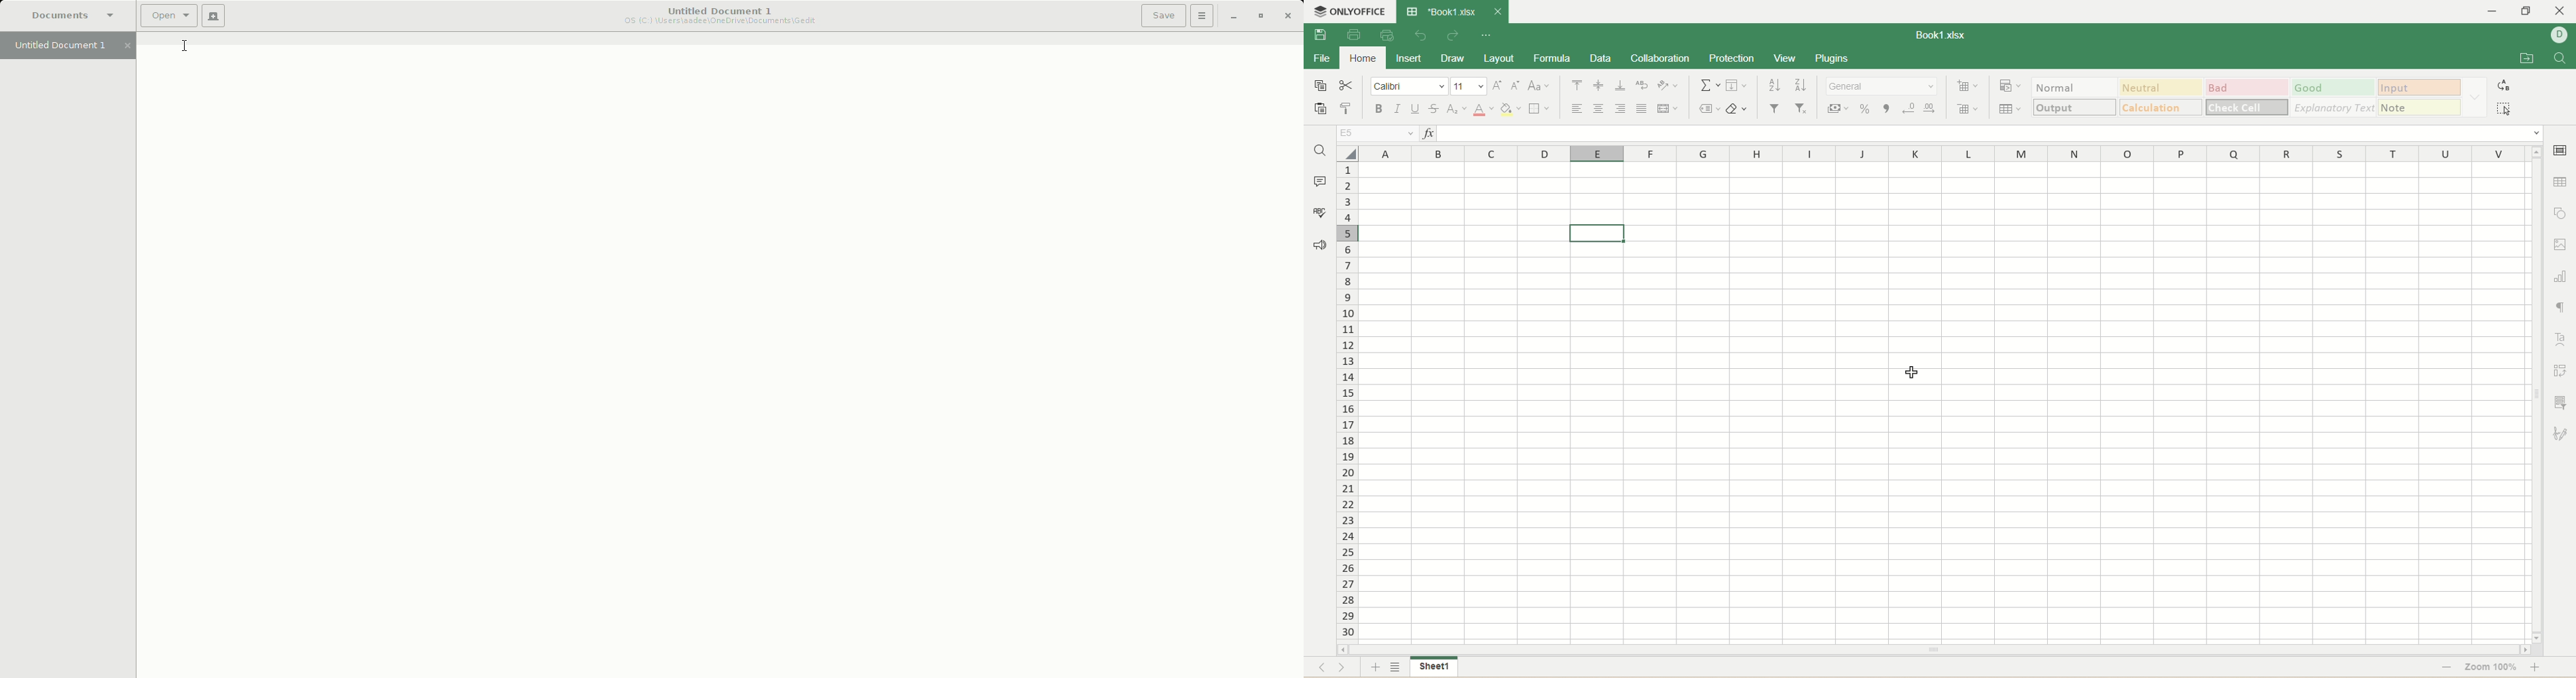 The width and height of the screenshot is (2576, 700). Describe the element at coordinates (2561, 183) in the screenshot. I see `table settings` at that location.